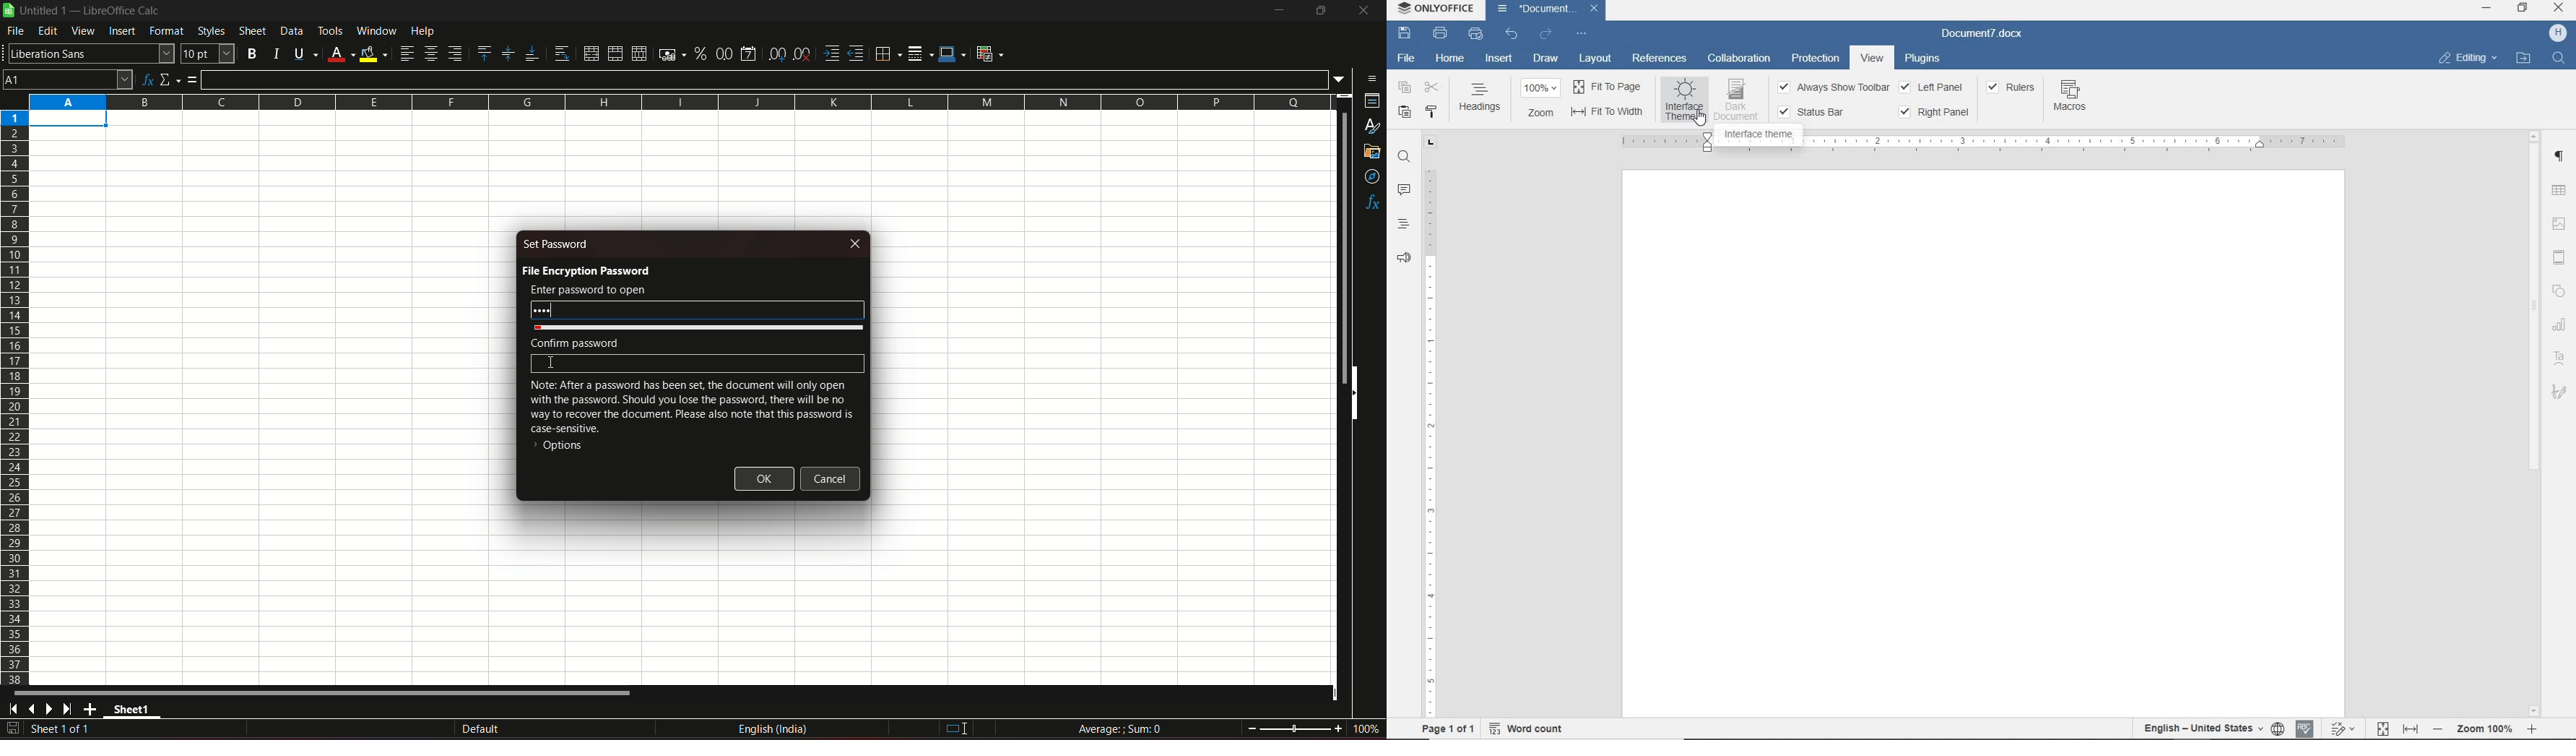 The width and height of the screenshot is (2576, 756). I want to click on gallery, so click(1373, 155).